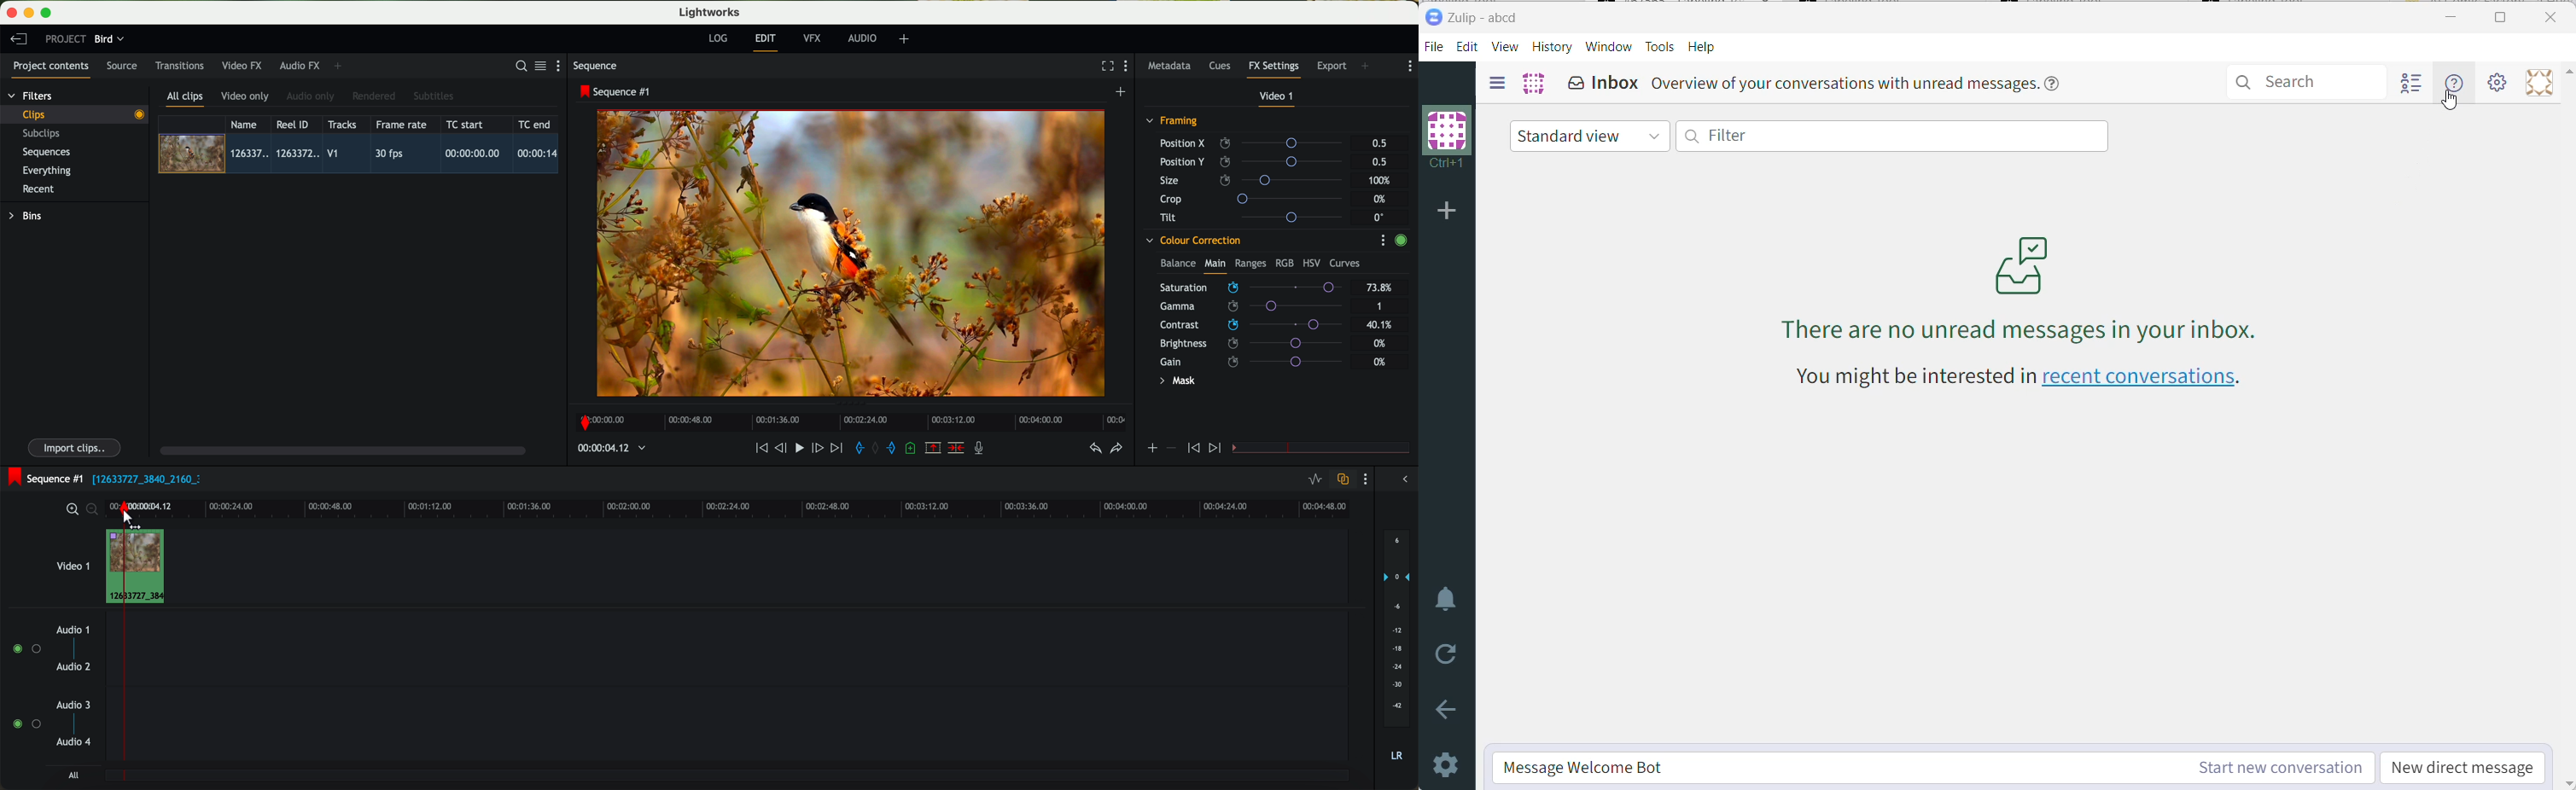  What do you see at coordinates (46, 153) in the screenshot?
I see `sequences` at bounding box center [46, 153].